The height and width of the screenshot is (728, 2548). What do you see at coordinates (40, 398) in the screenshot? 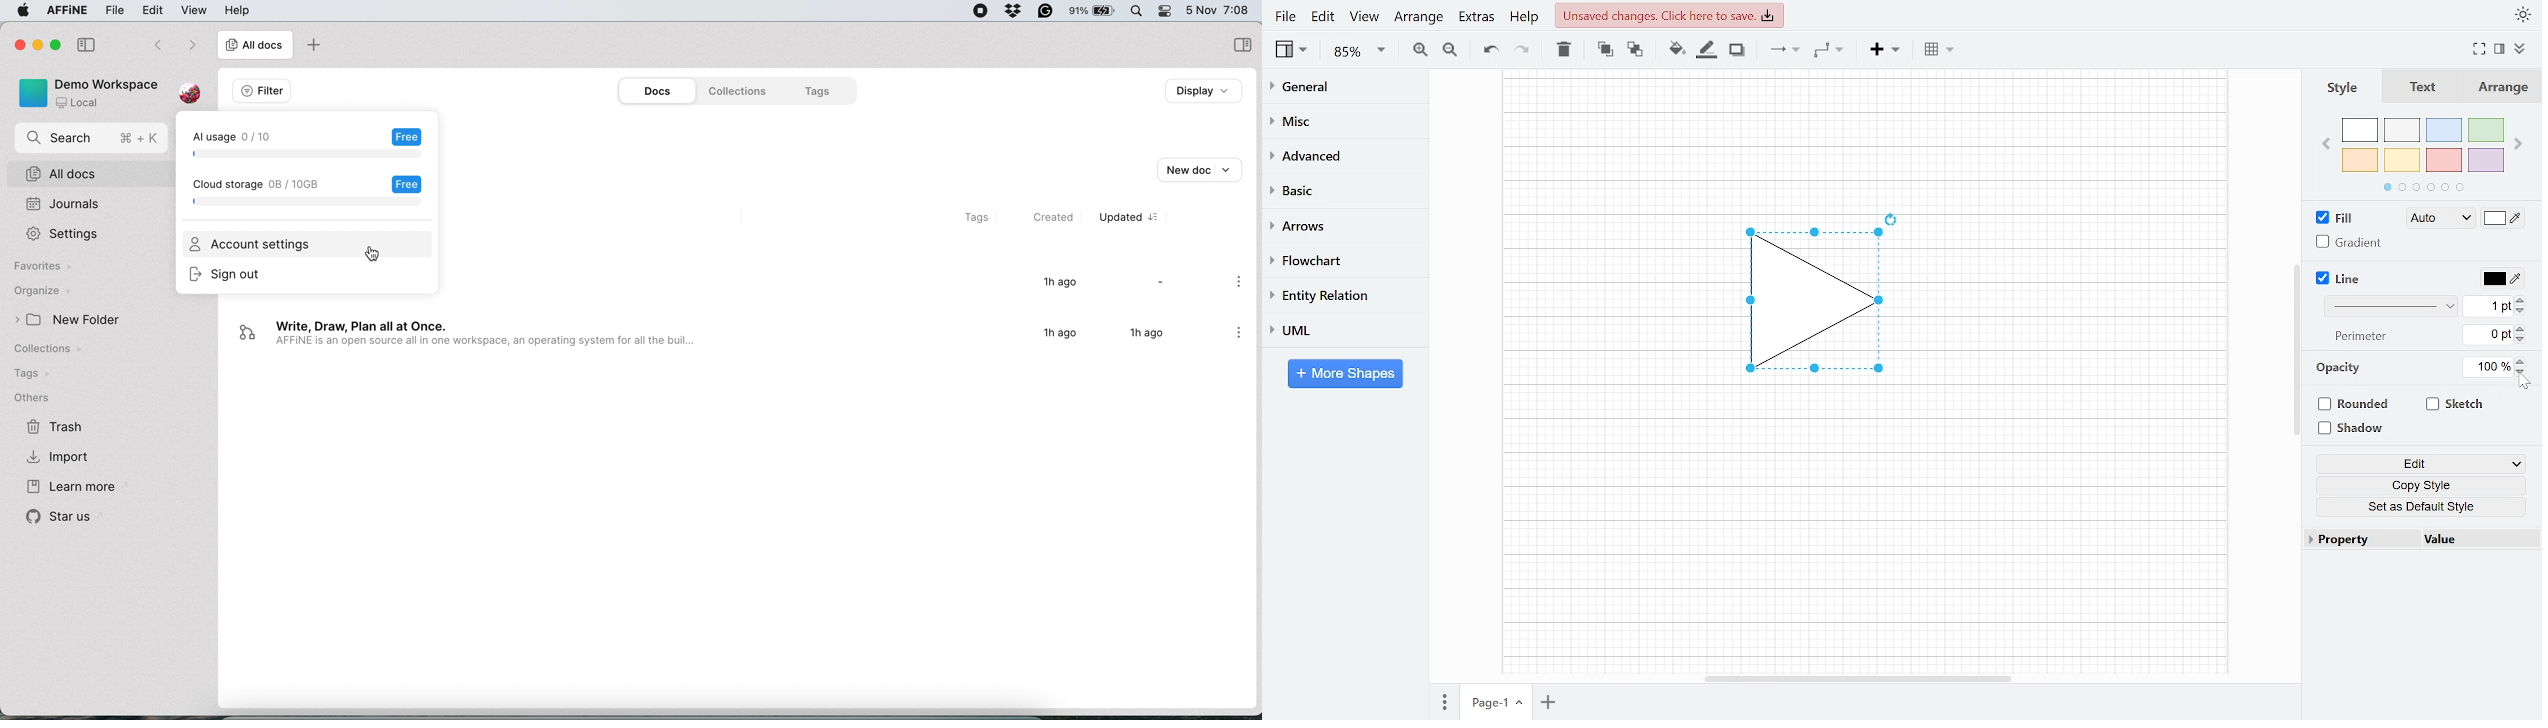
I see `others` at bounding box center [40, 398].